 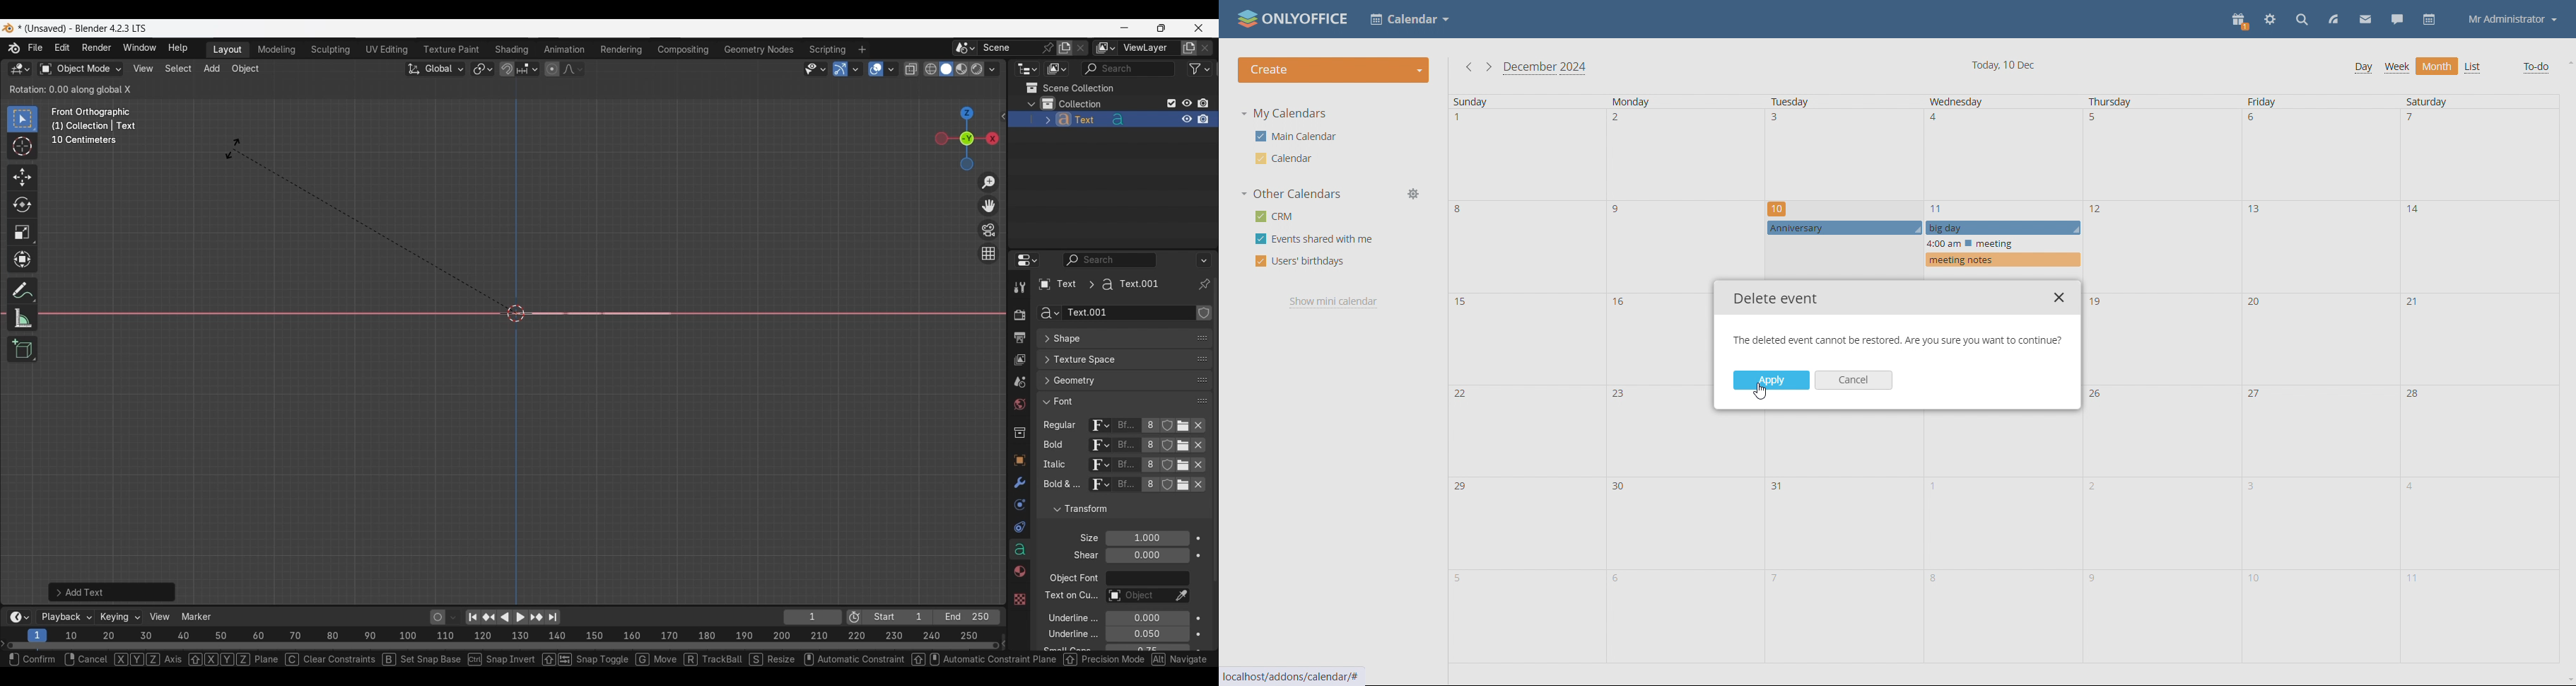 What do you see at coordinates (1206, 48) in the screenshot?
I see `Remove view layer` at bounding box center [1206, 48].